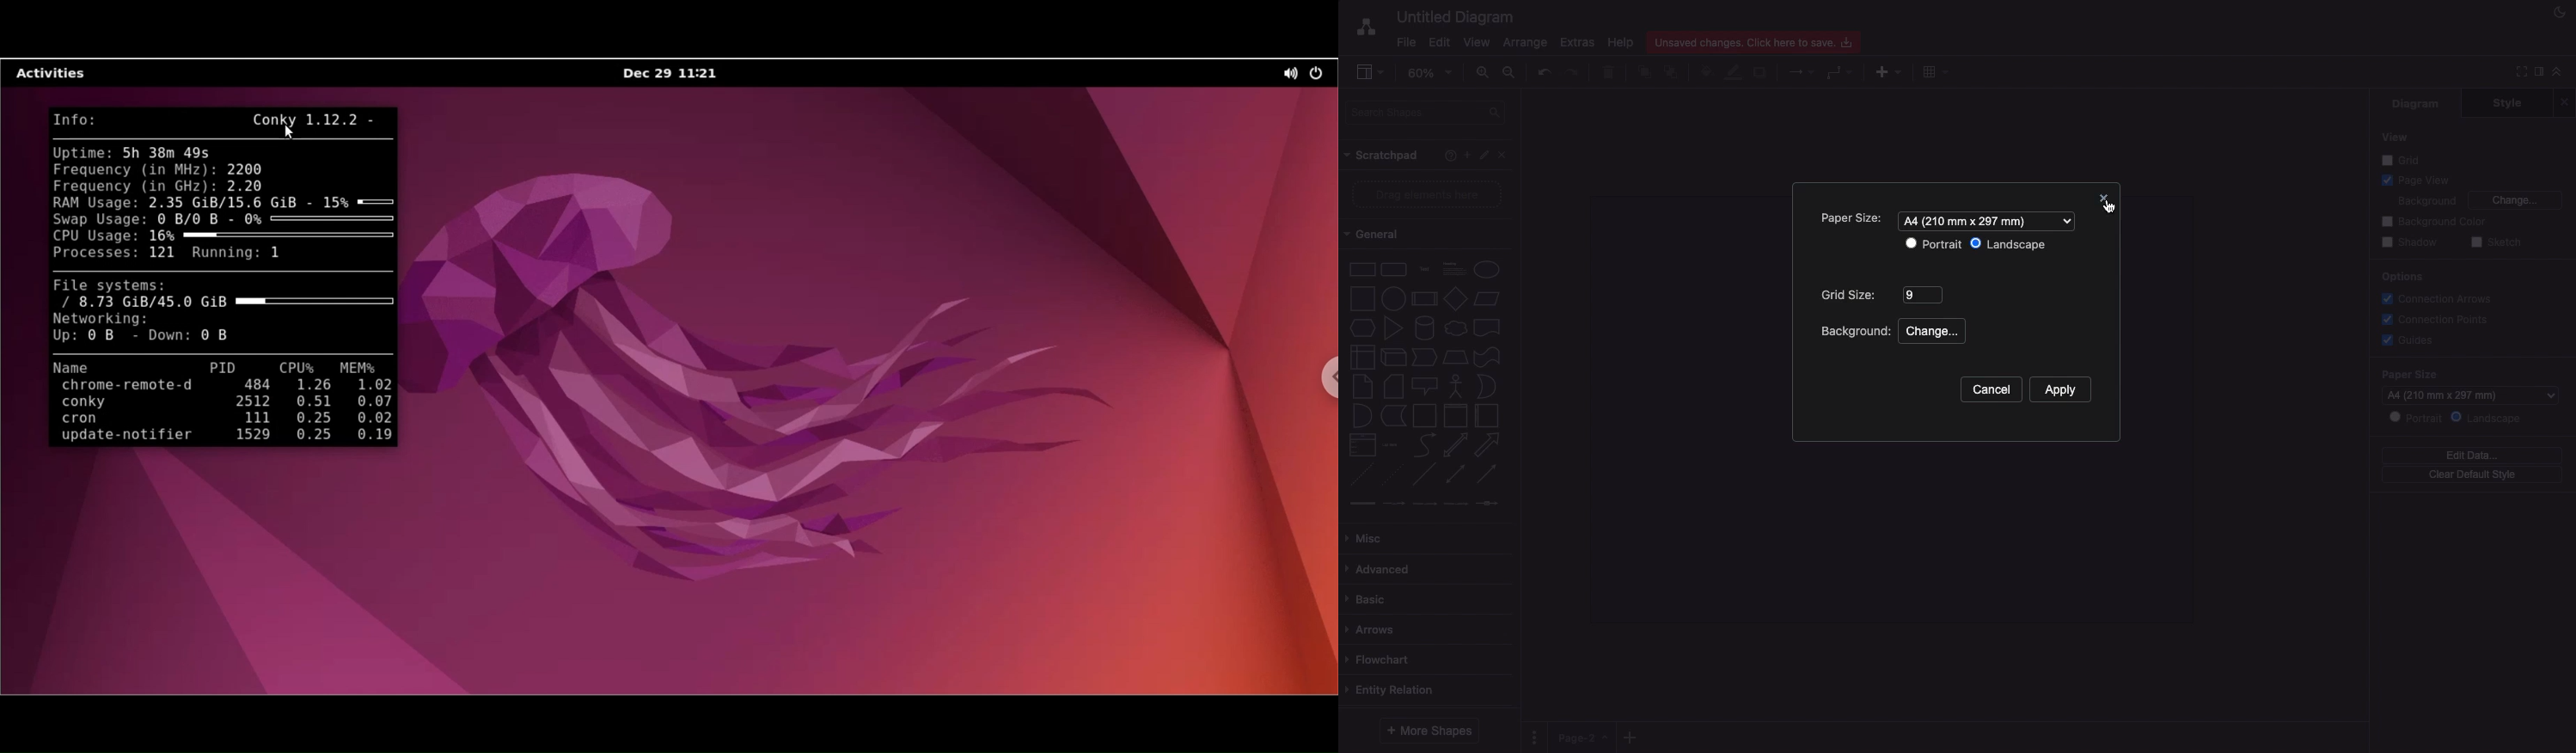  Describe the element at coordinates (2409, 243) in the screenshot. I see `Shadow` at that location.